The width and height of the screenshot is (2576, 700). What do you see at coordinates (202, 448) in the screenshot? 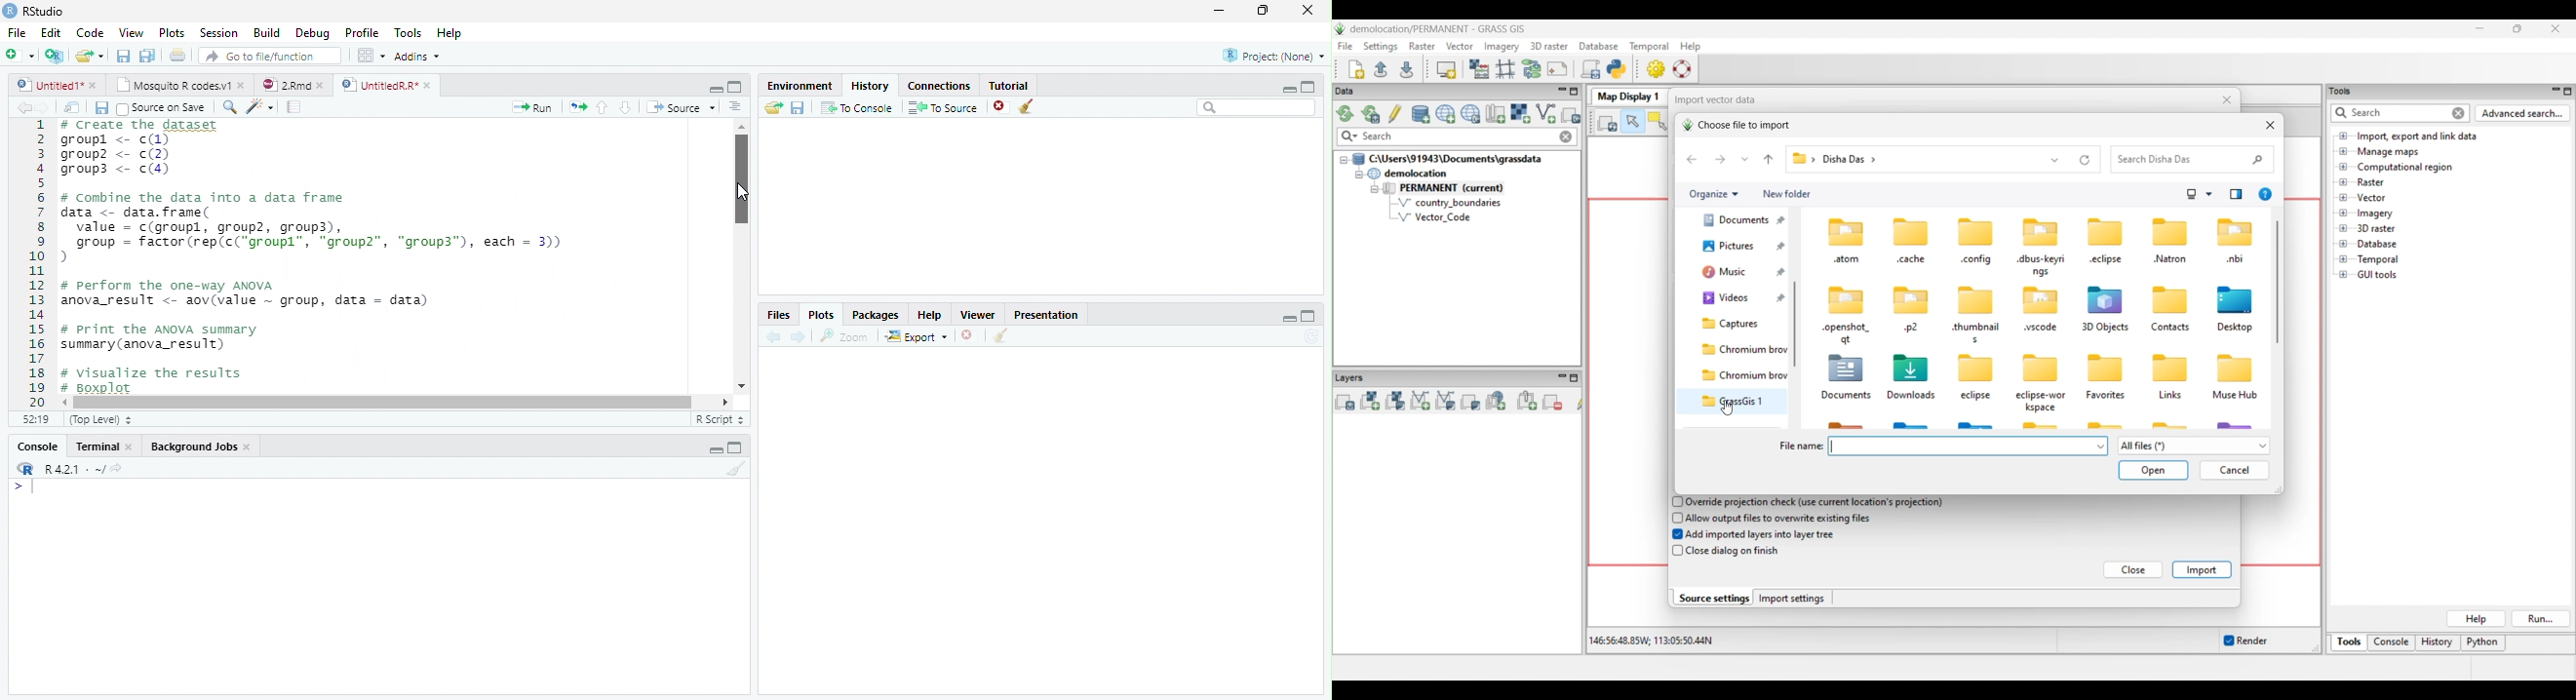
I see `background jobs` at bounding box center [202, 448].